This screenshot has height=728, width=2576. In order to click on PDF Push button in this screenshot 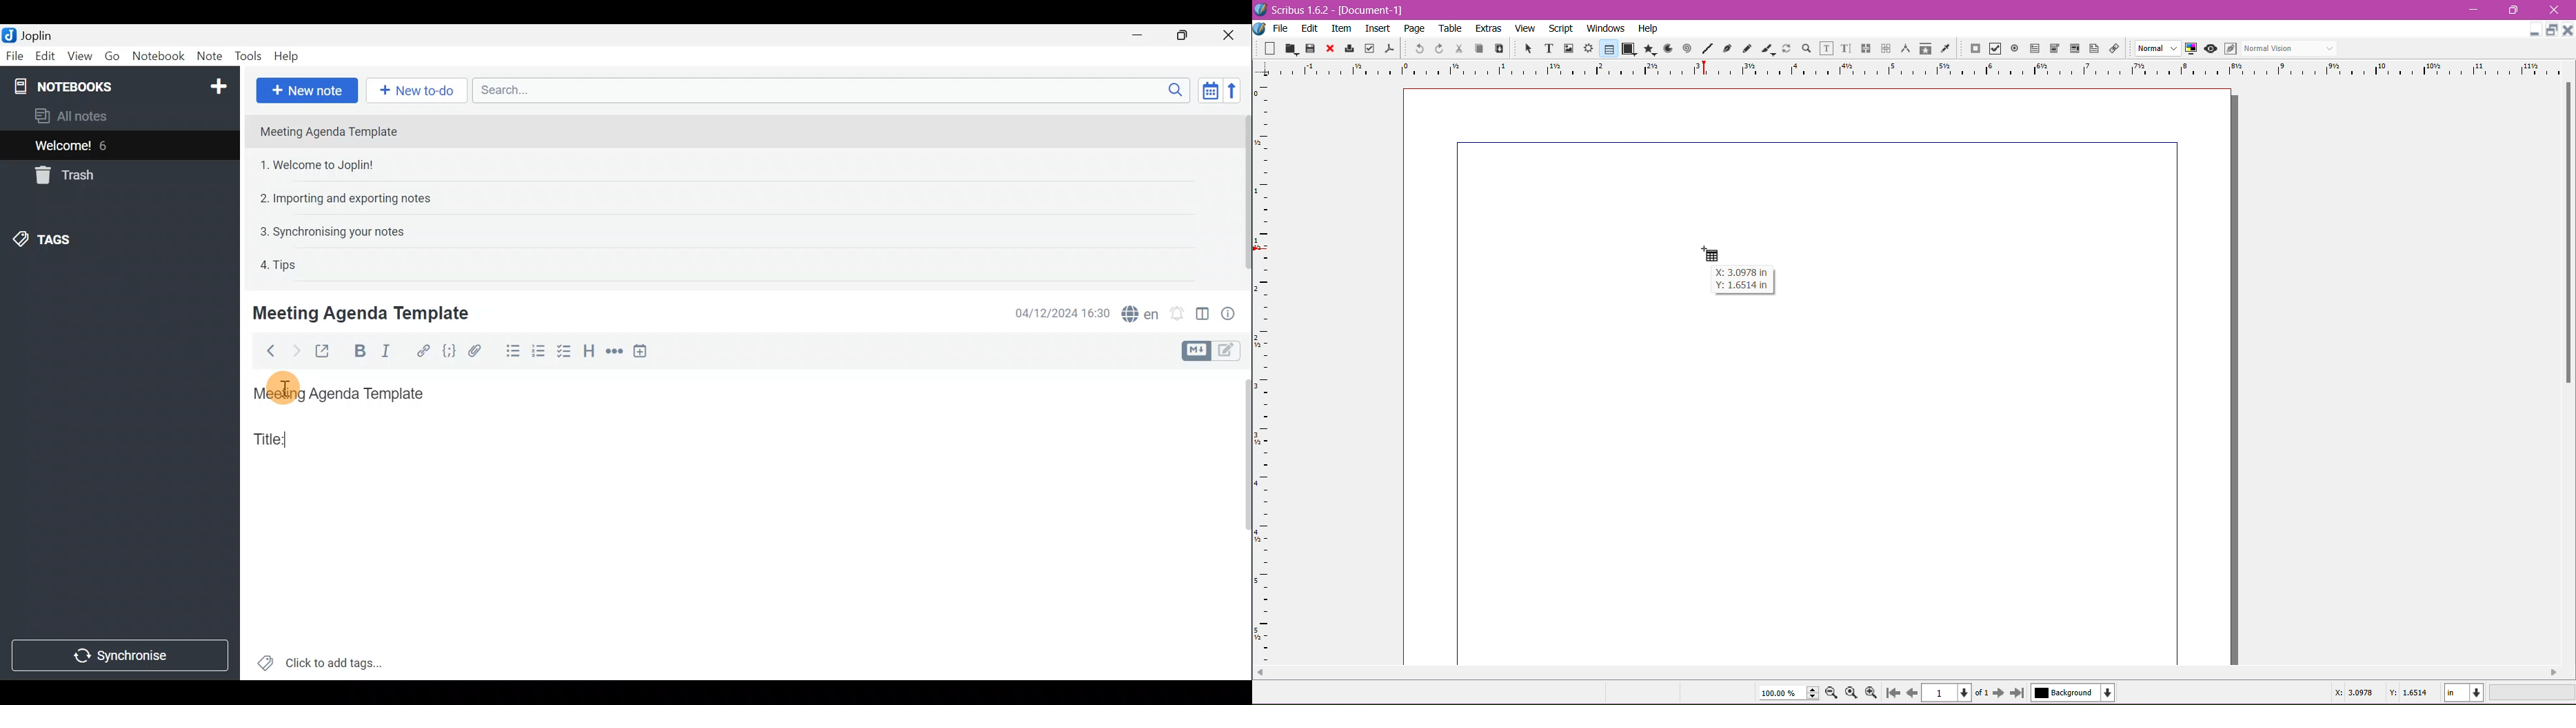, I will do `click(1973, 49)`.